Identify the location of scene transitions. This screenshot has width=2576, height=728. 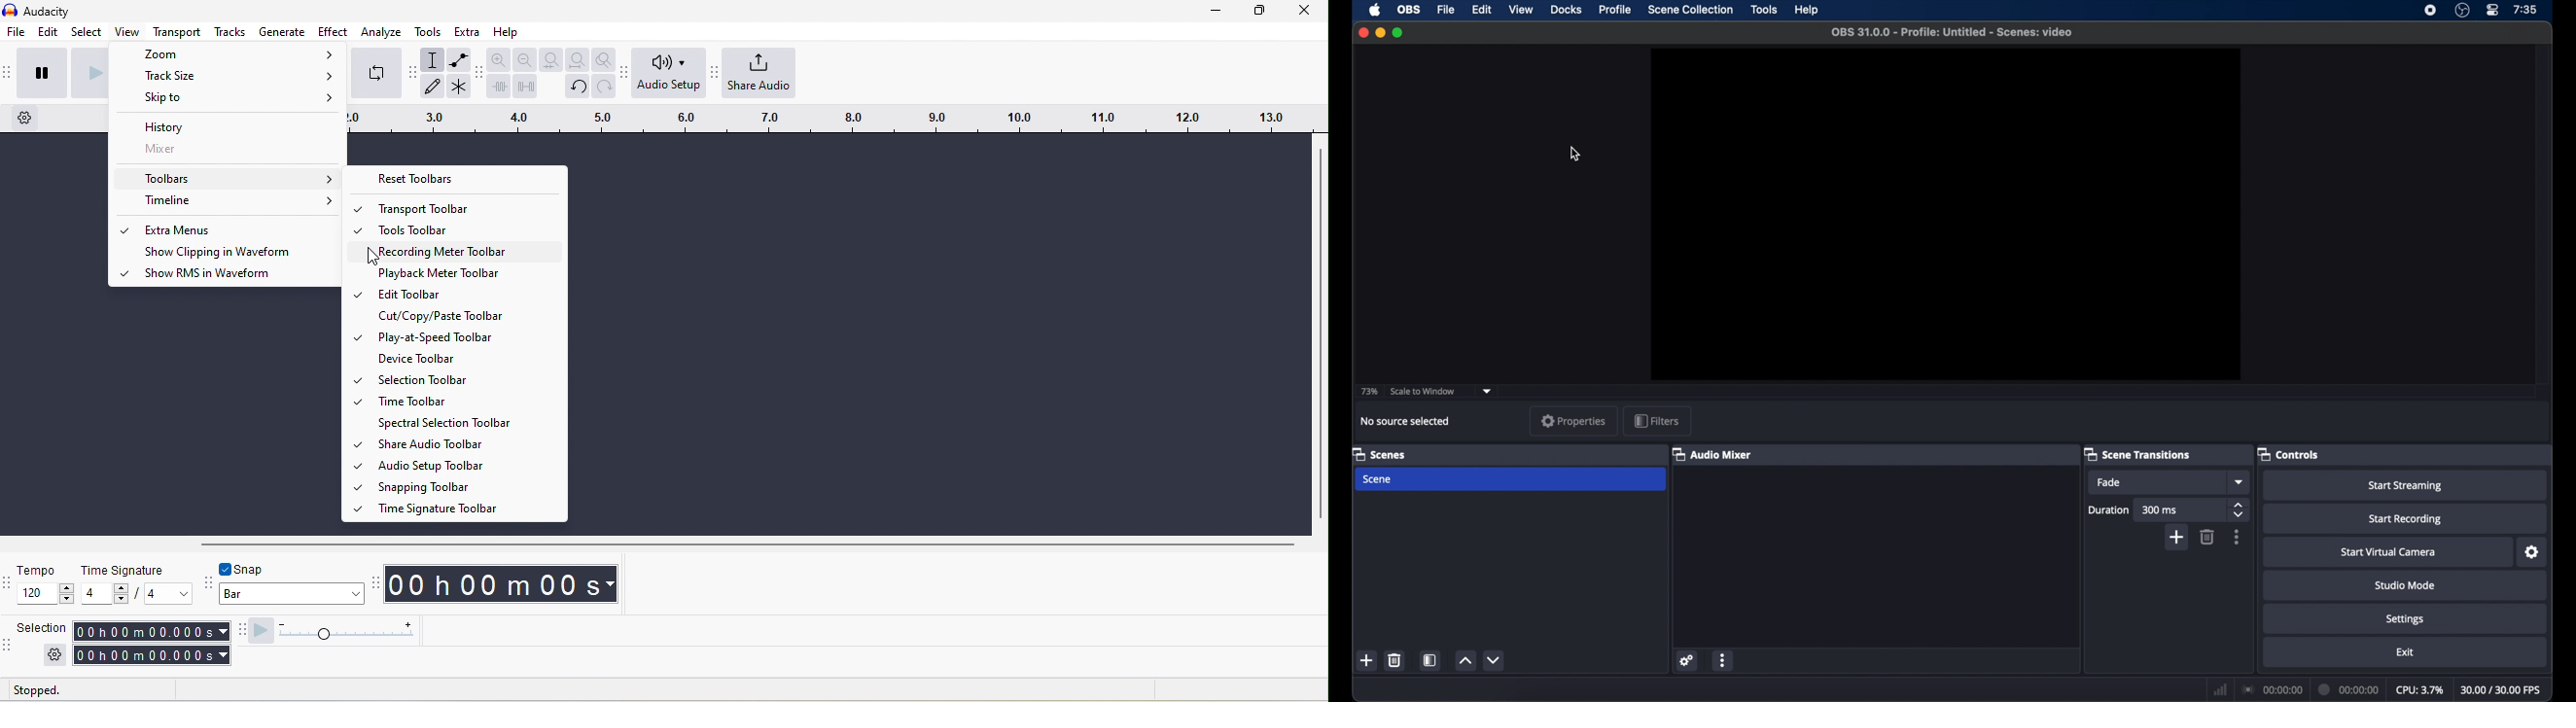
(2137, 454).